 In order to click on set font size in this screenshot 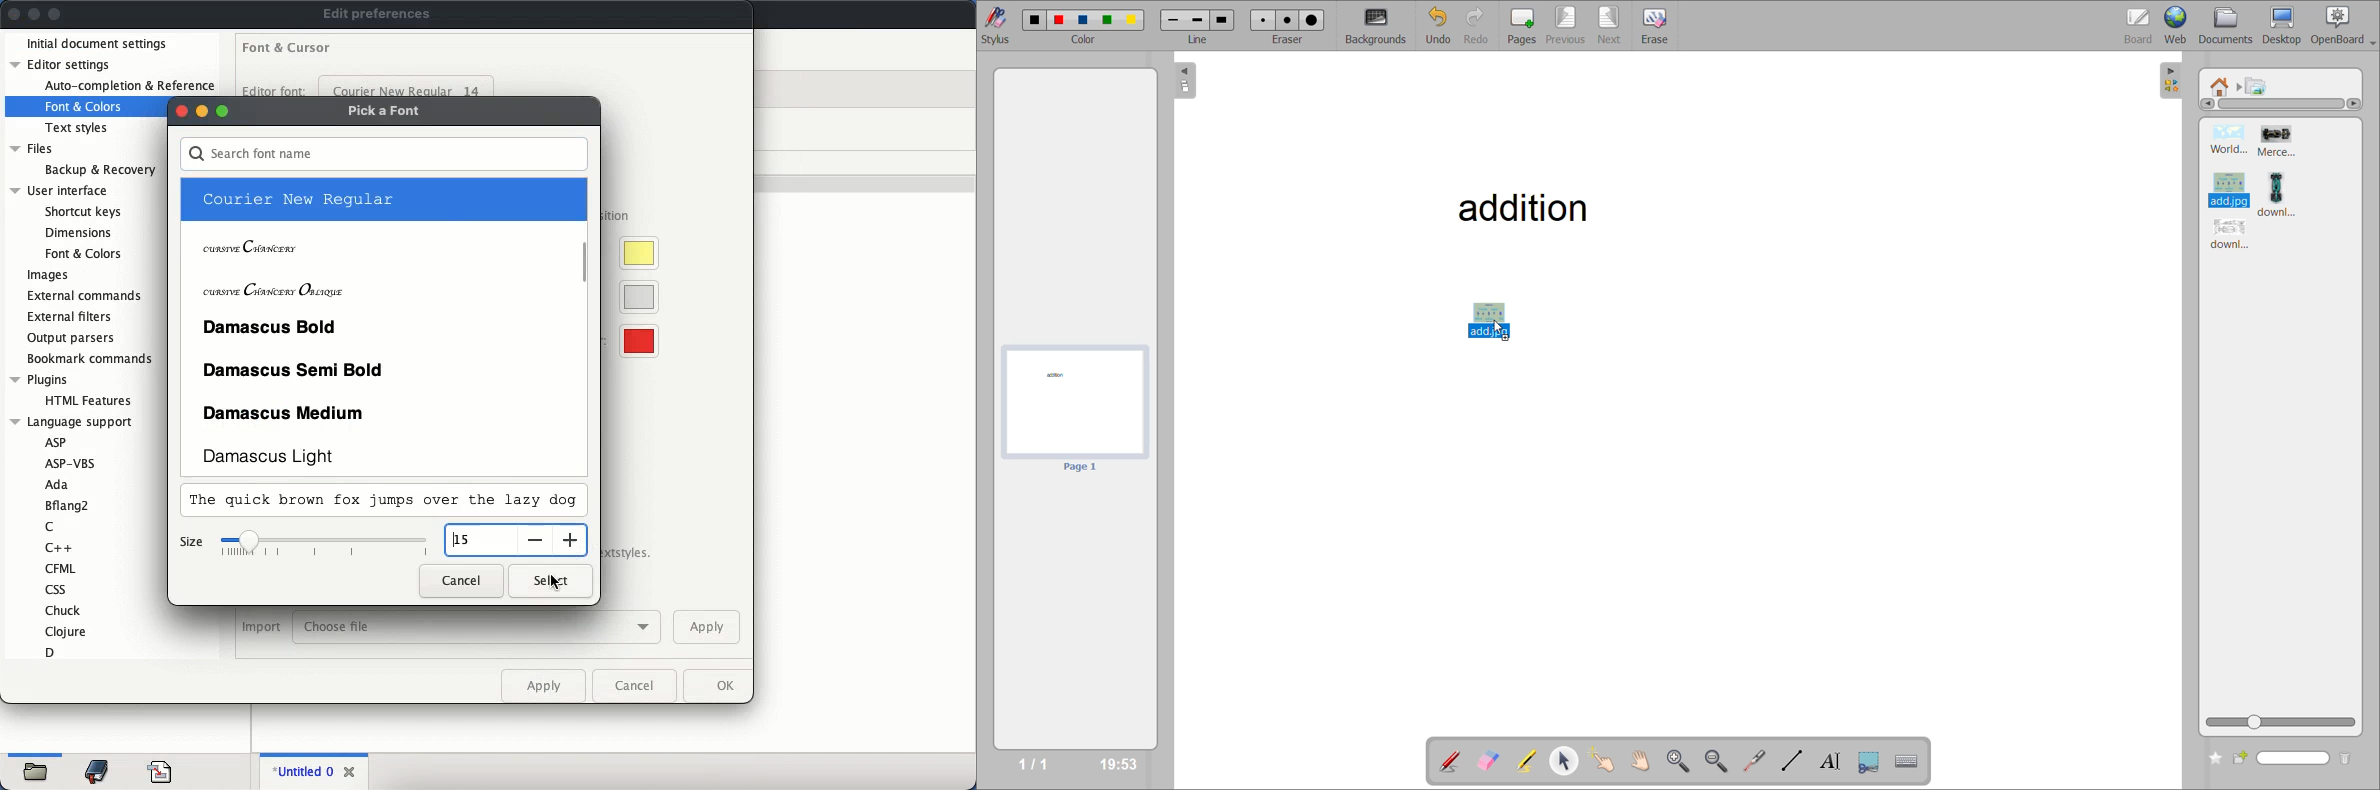, I will do `click(326, 545)`.